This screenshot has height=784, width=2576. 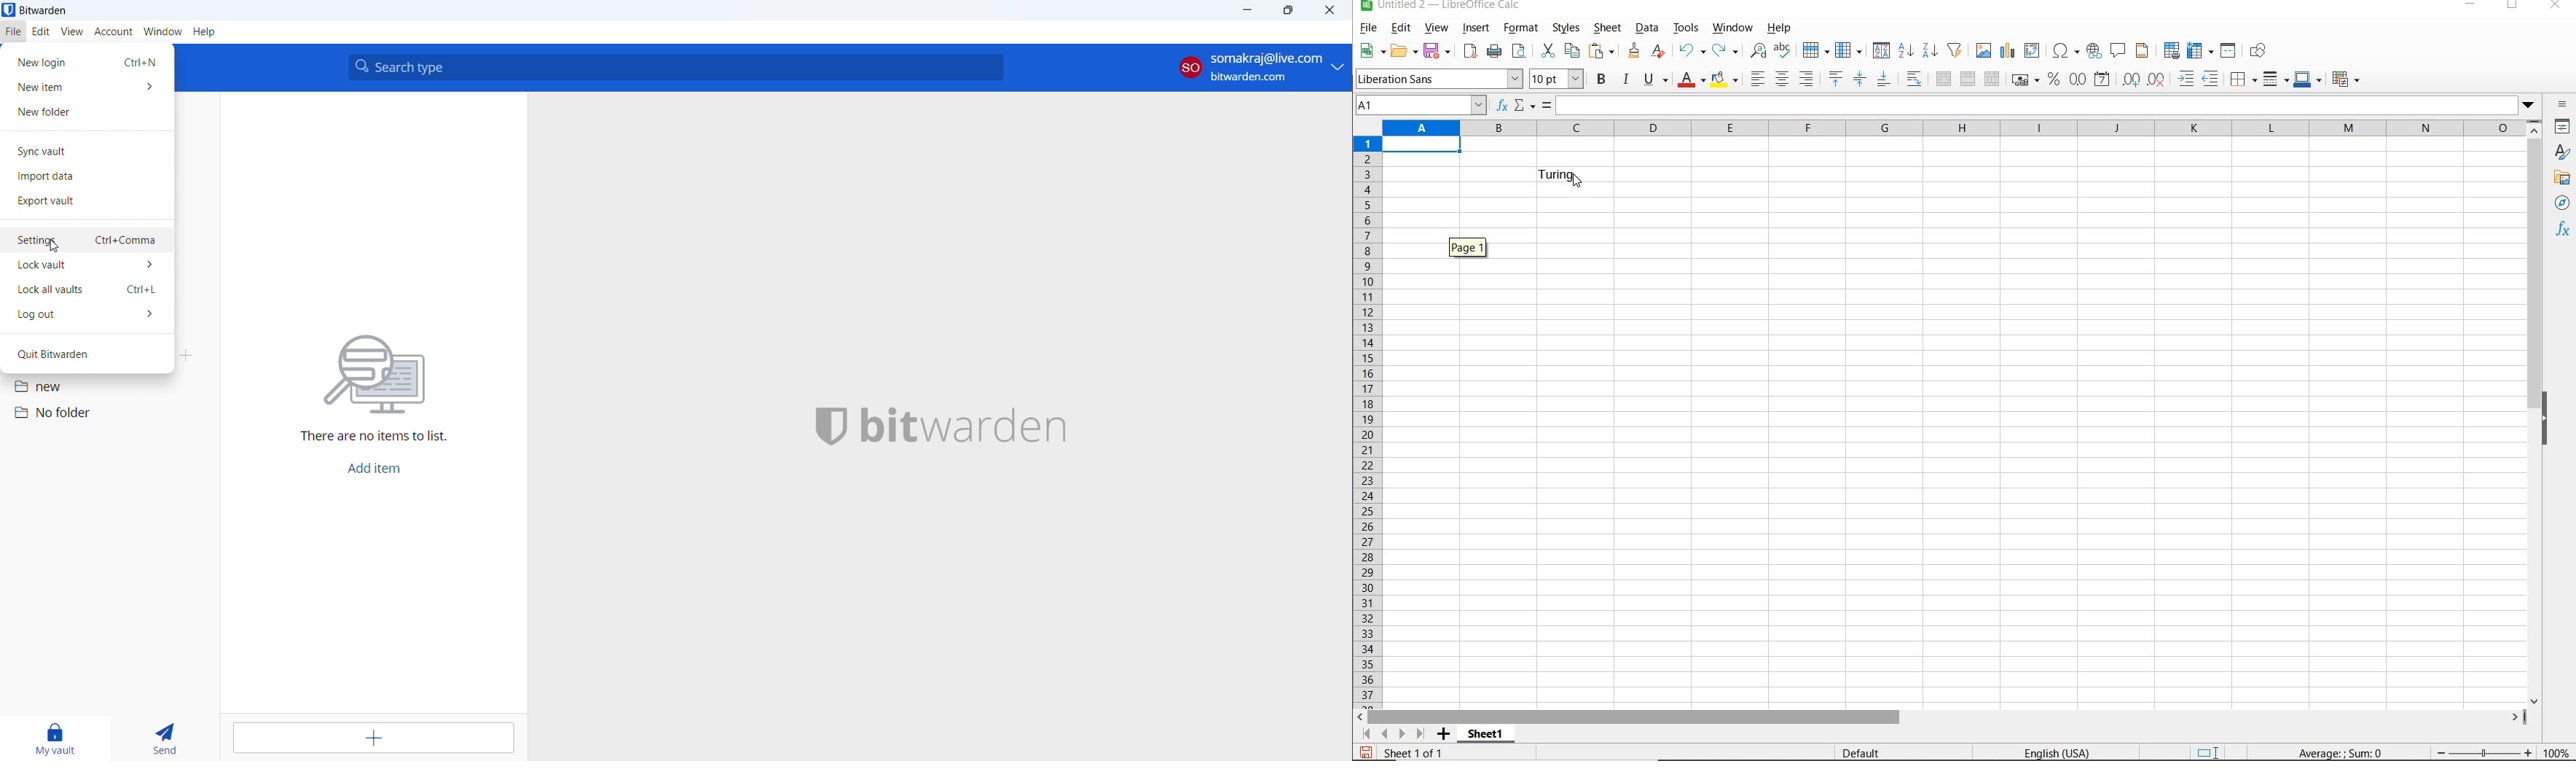 What do you see at coordinates (822, 427) in the screenshot?
I see `Bitwarden logo` at bounding box center [822, 427].